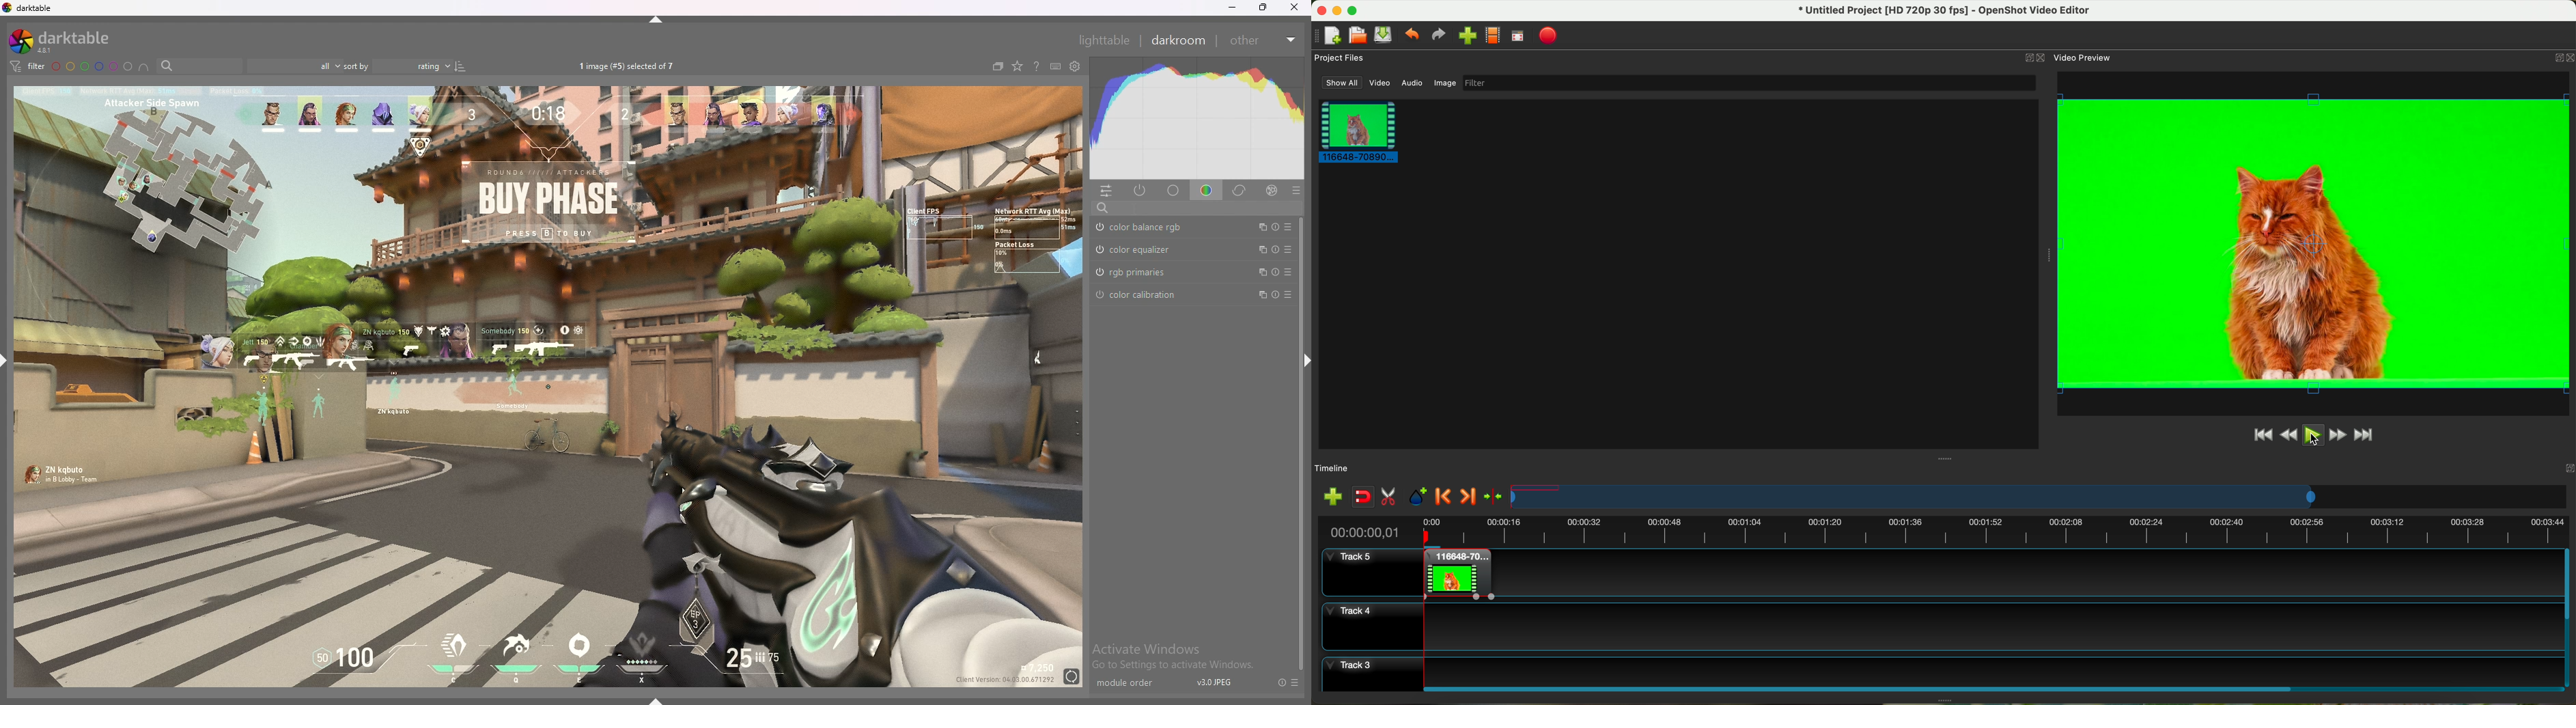  I want to click on maximize program, so click(1354, 11).